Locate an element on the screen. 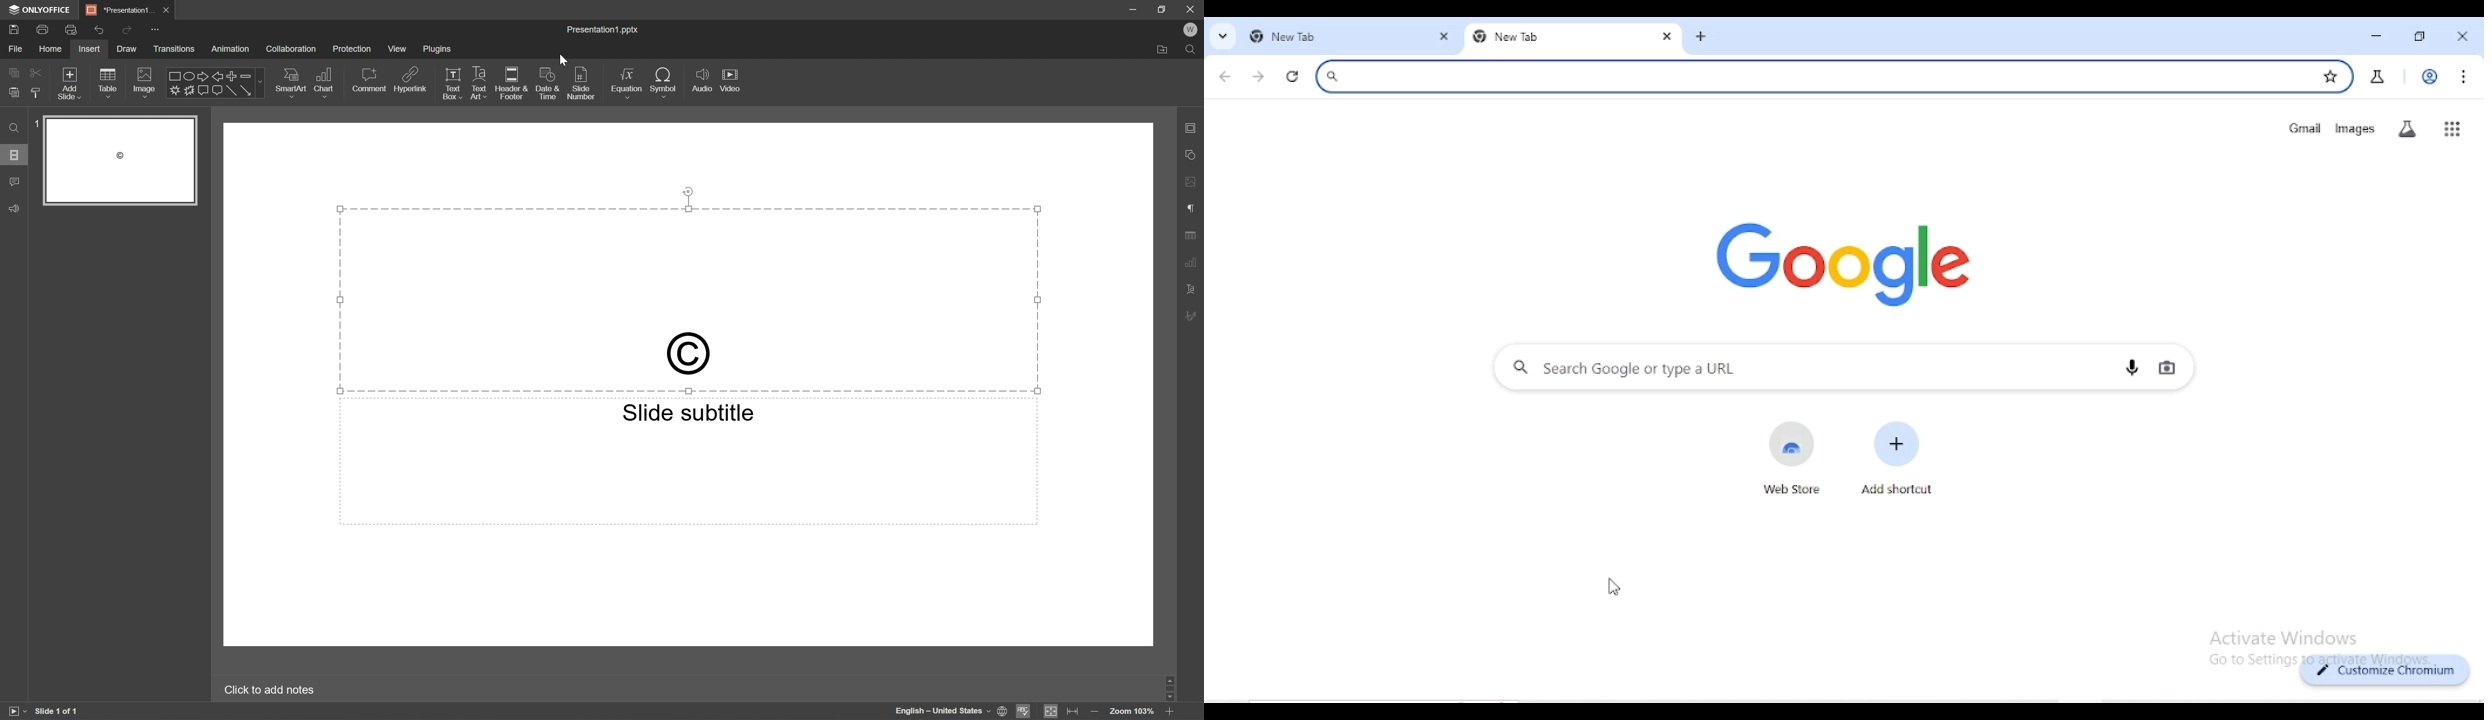 Image resolution: width=2492 pixels, height=728 pixels. add shortcut is located at coordinates (1897, 457).